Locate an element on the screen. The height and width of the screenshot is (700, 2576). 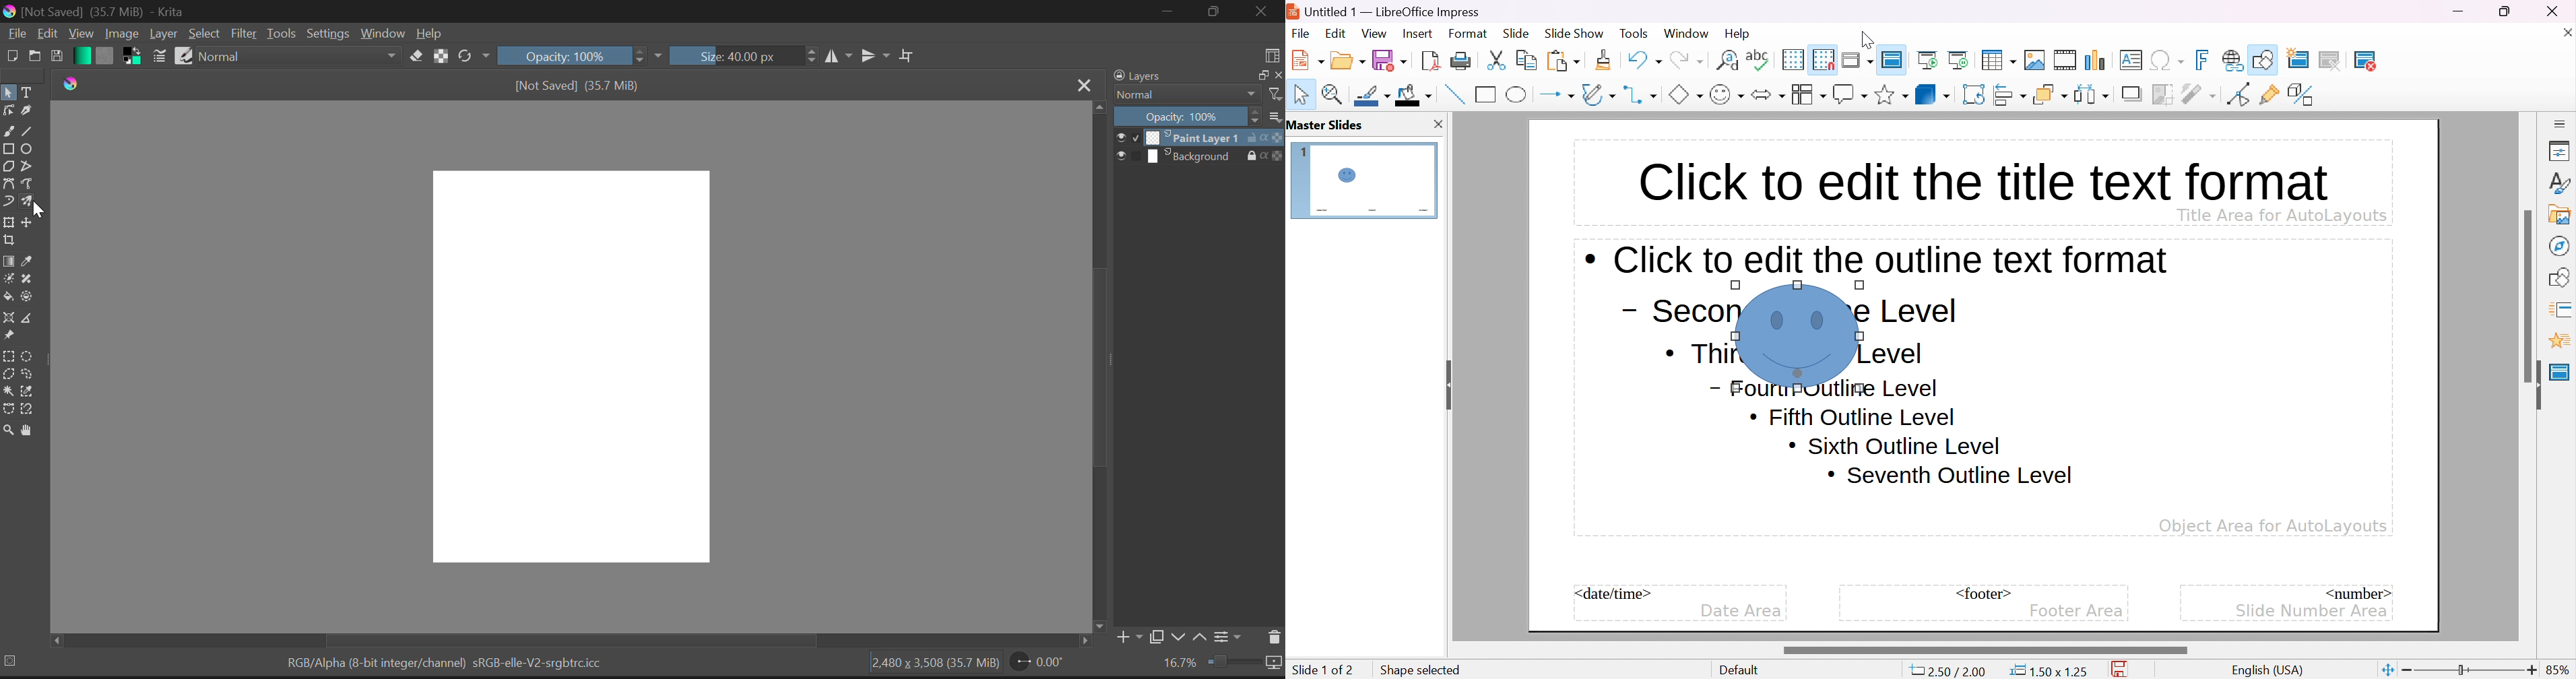
Smart Patch Tool is located at coordinates (31, 279).